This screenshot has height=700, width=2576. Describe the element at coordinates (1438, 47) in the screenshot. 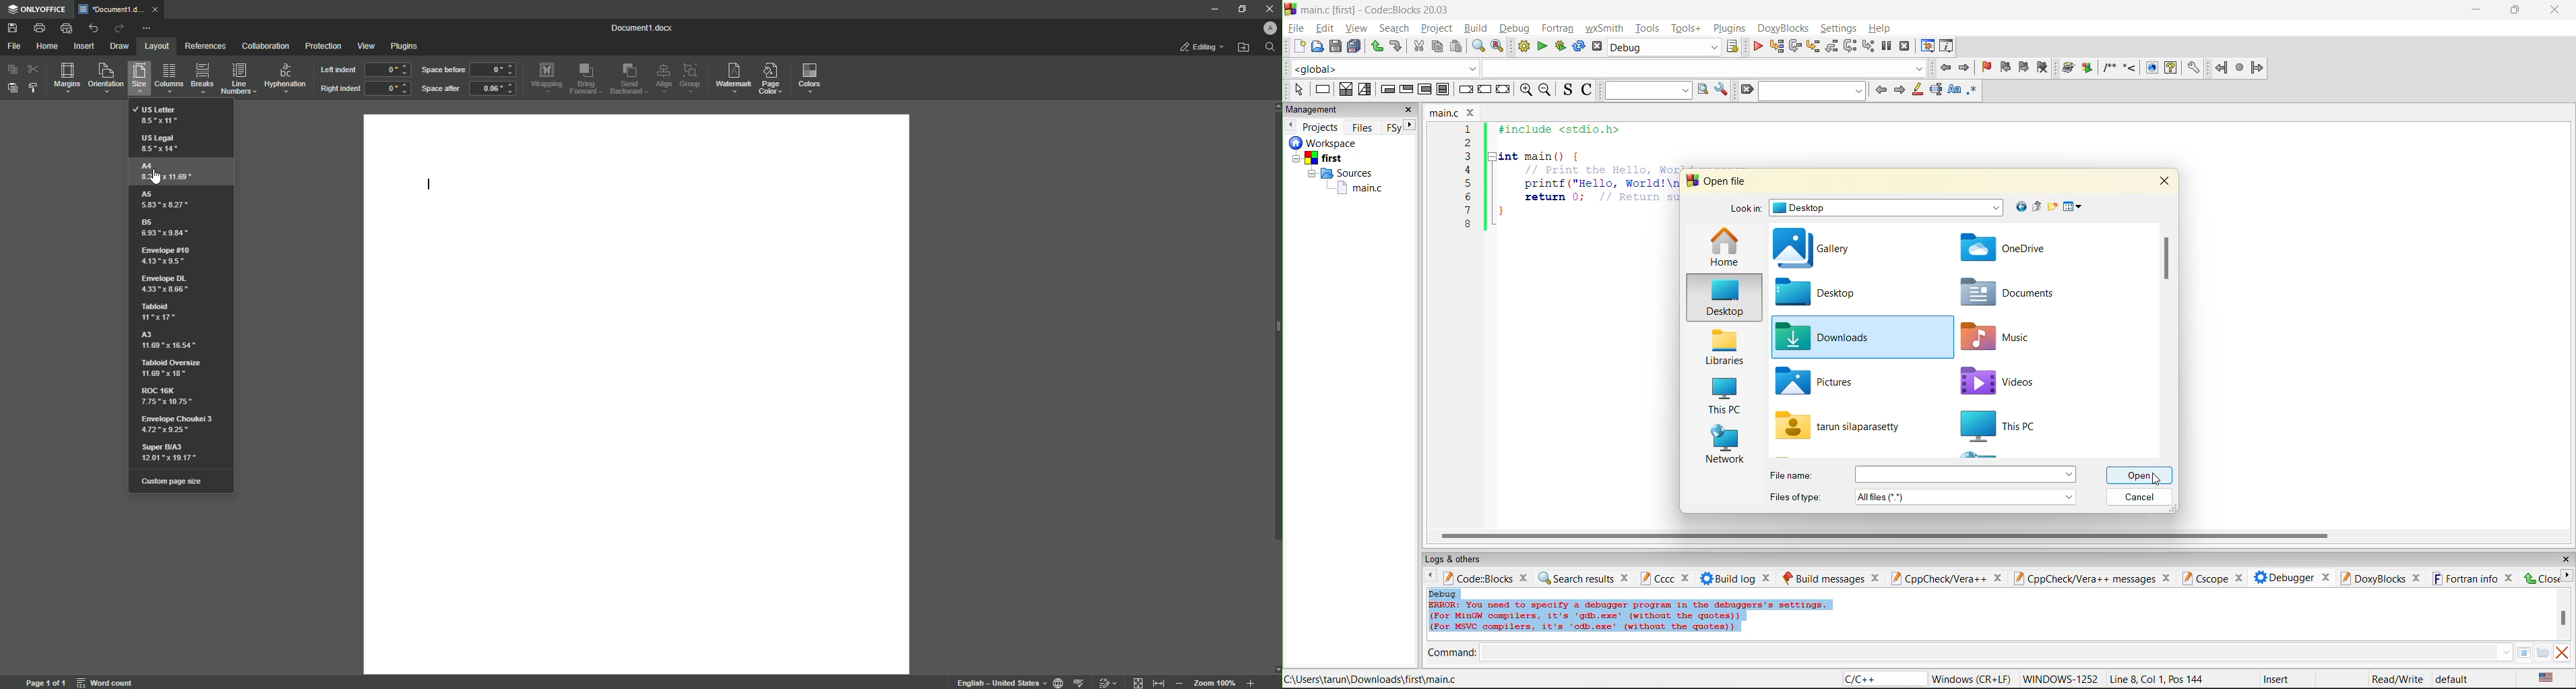

I see `copy` at that location.